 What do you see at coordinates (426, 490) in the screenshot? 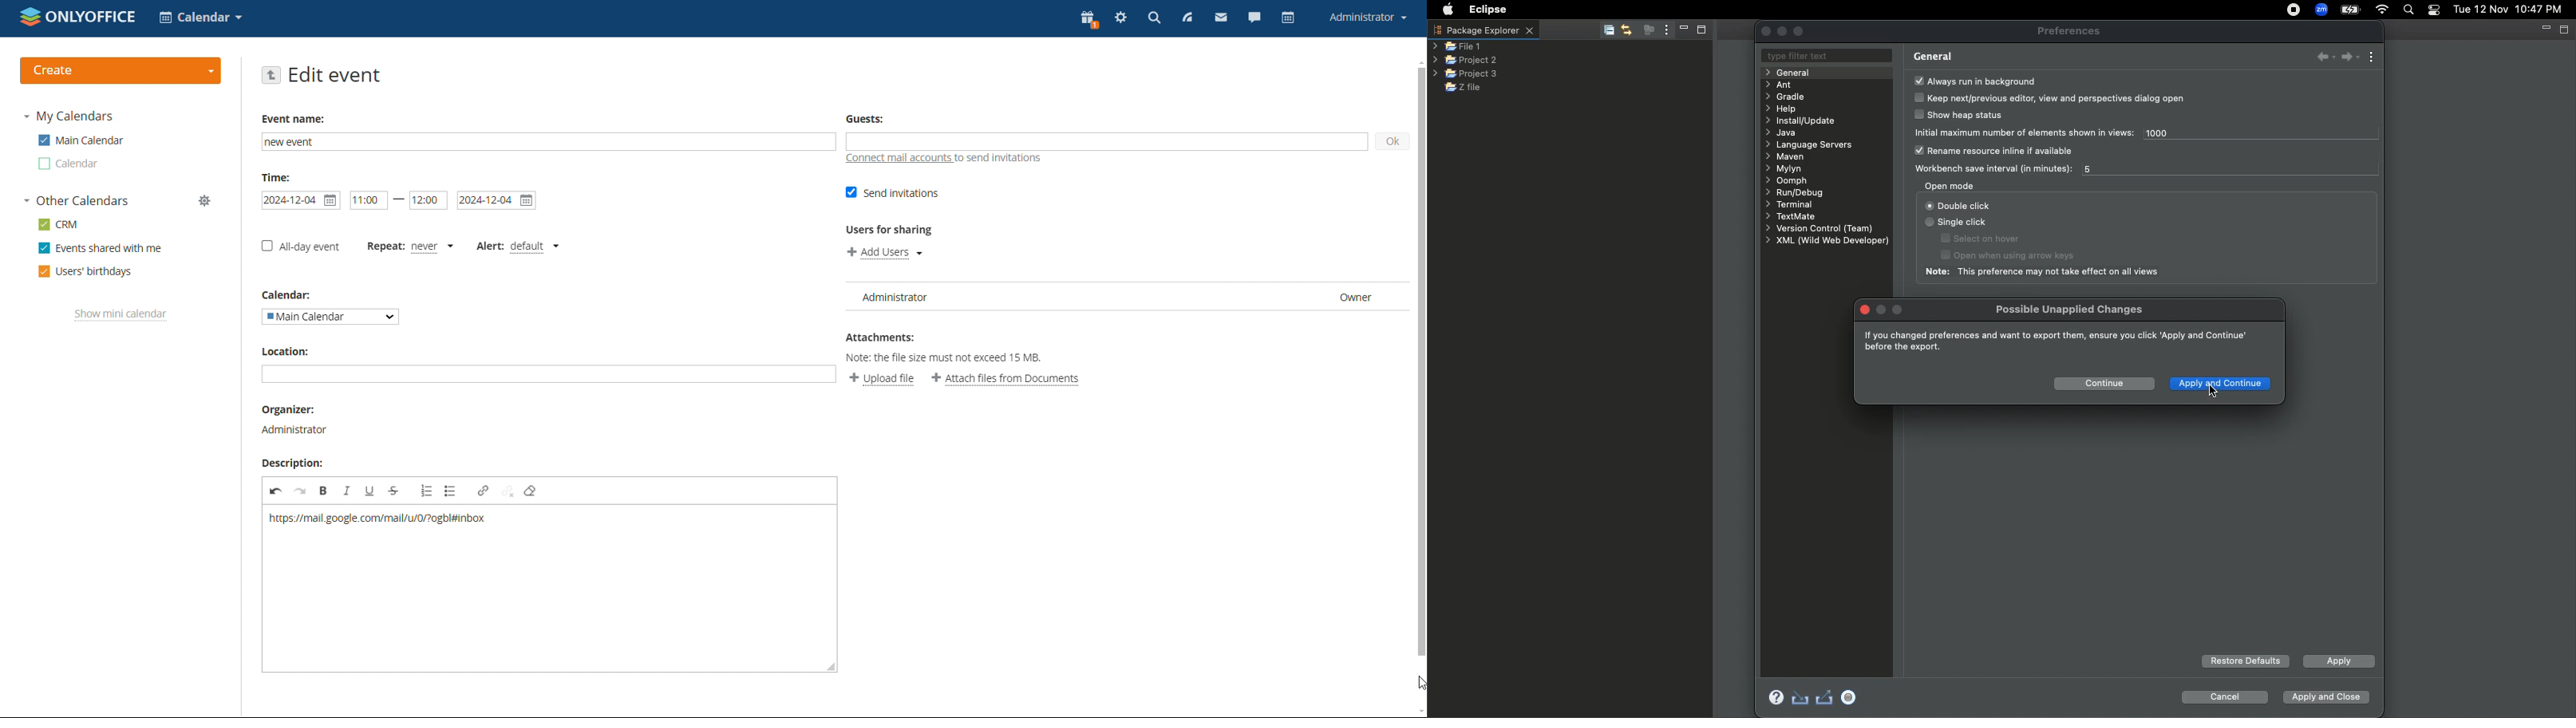
I see `insert/remove numbered list` at bounding box center [426, 490].